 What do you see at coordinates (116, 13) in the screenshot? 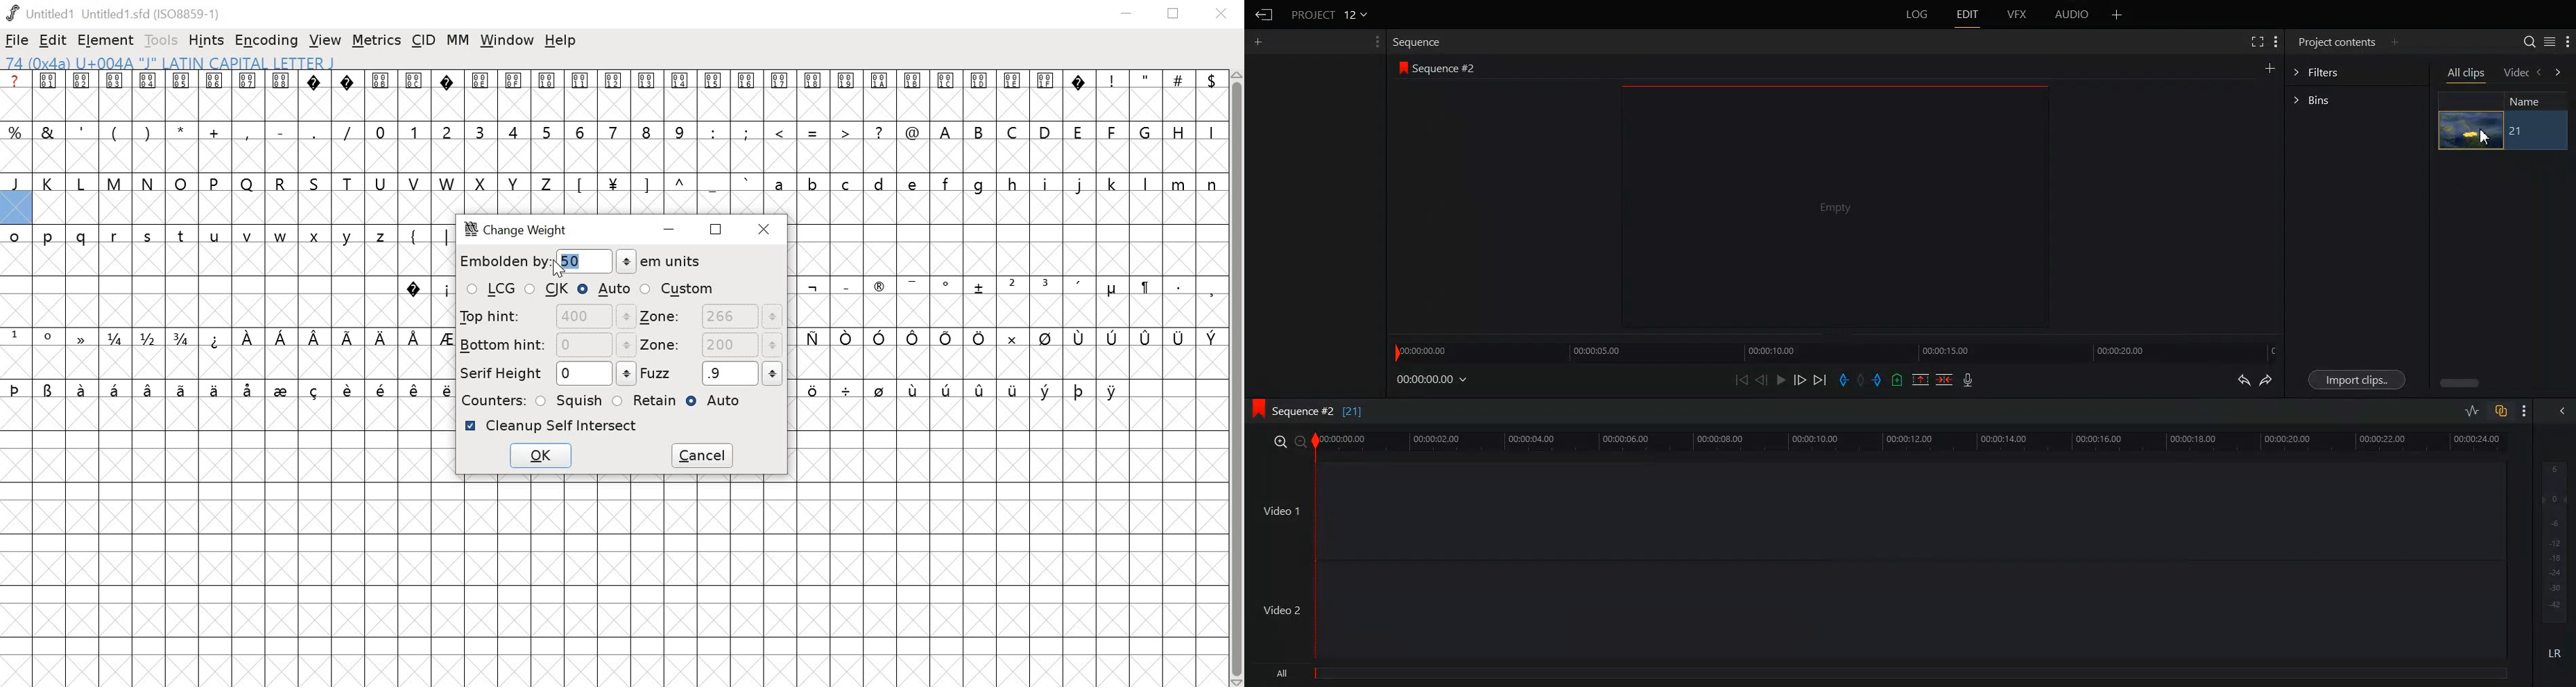
I see `Untitled1 (Untitled1.sfd(ISO8859-1)` at bounding box center [116, 13].